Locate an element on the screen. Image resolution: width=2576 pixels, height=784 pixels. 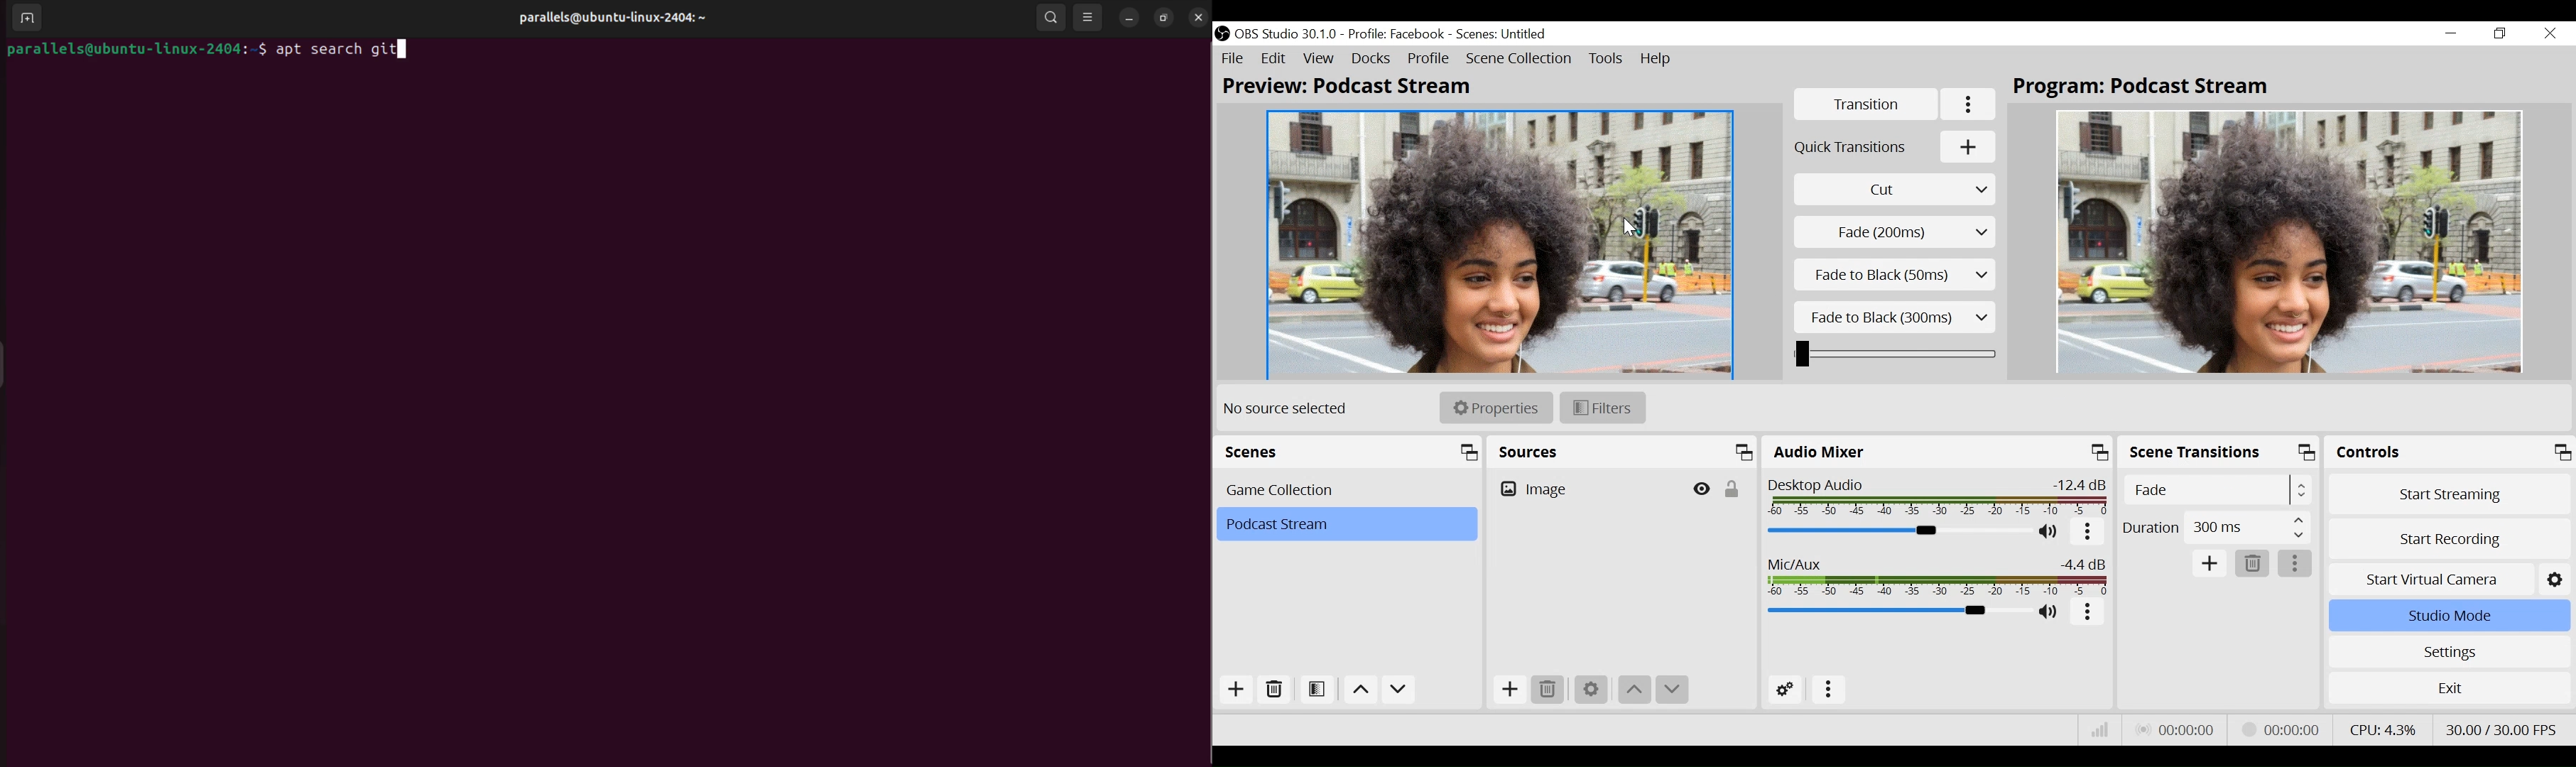
Exit is located at coordinates (2450, 687).